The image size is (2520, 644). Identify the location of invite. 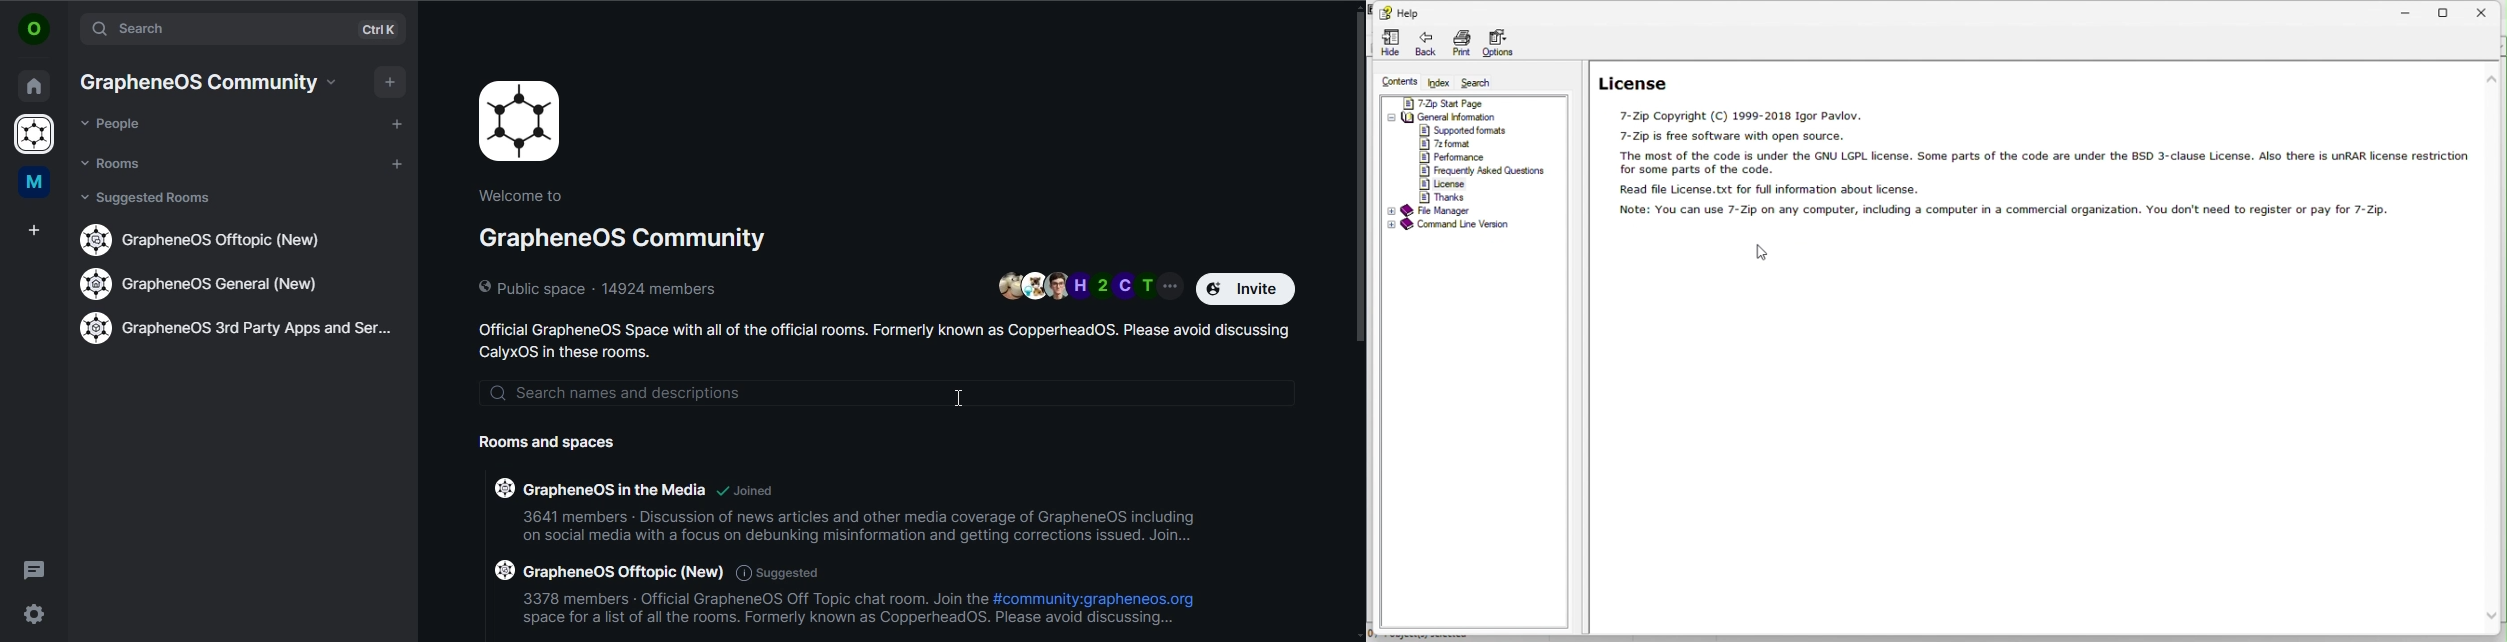
(1249, 288).